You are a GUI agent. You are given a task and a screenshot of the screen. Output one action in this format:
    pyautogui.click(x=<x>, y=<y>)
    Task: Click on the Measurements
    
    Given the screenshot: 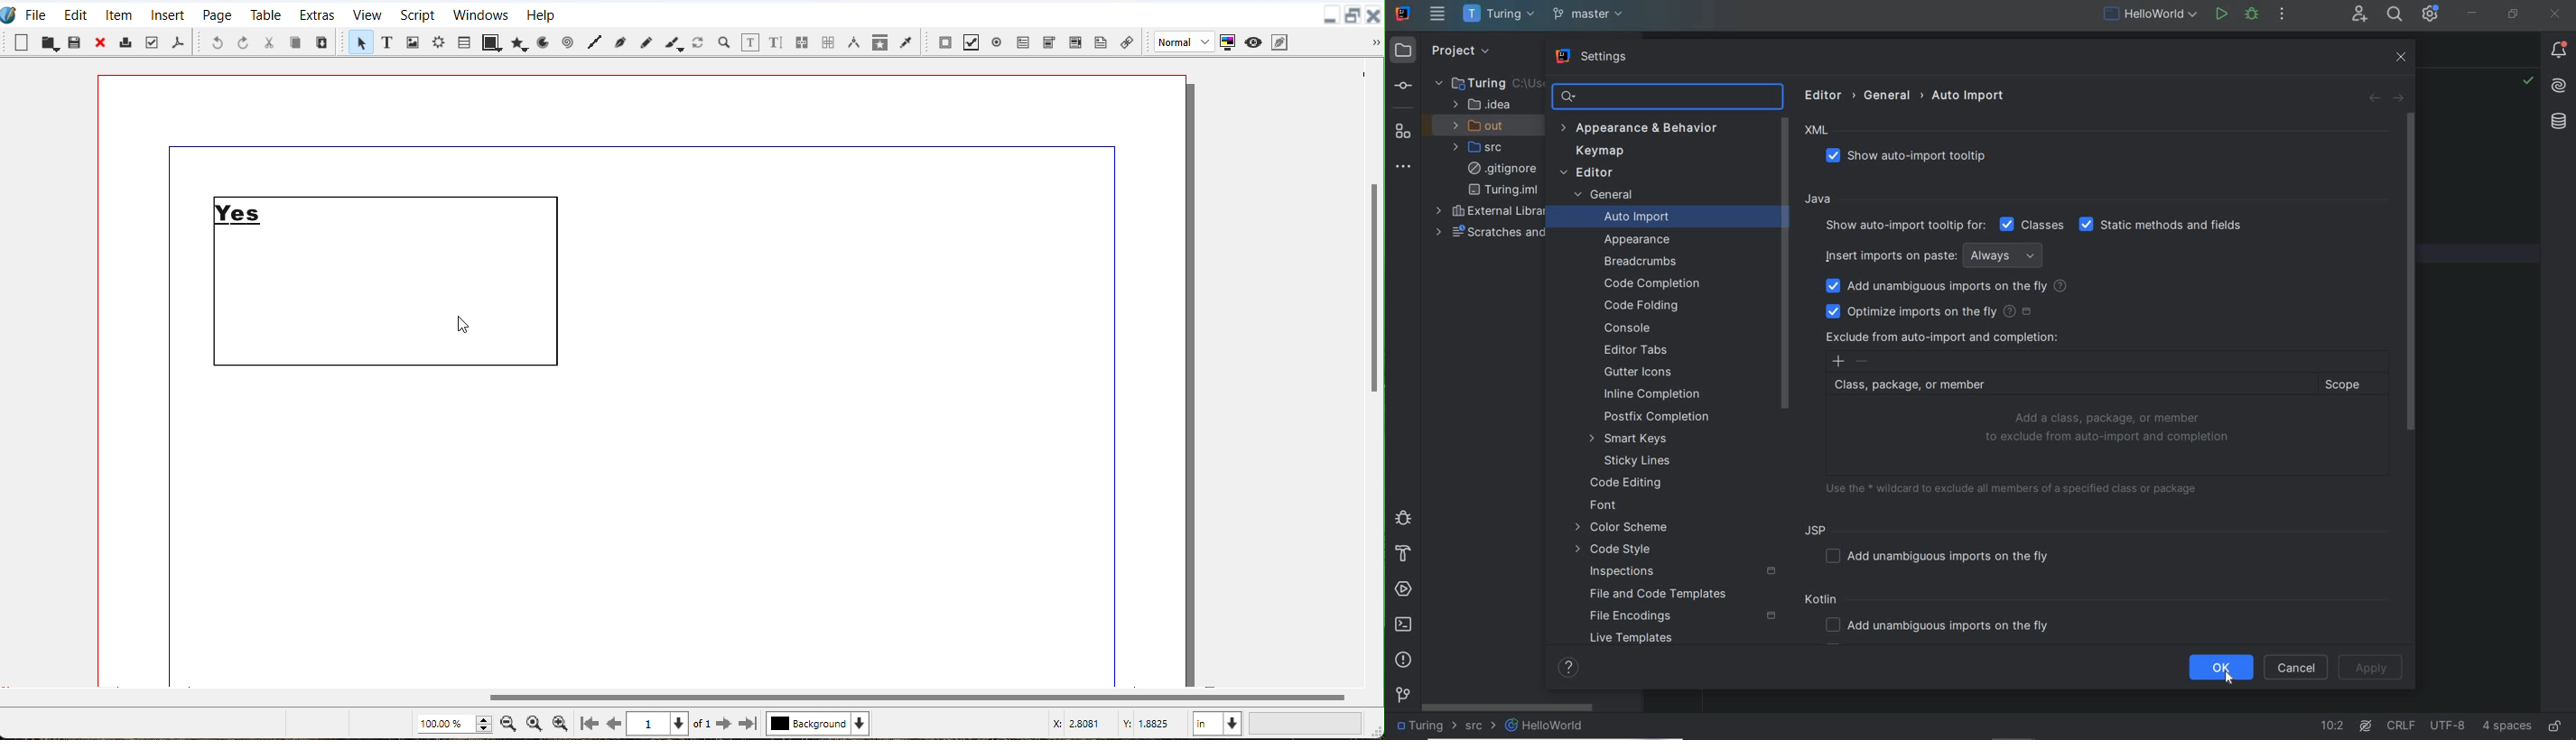 What is the action you would take?
    pyautogui.click(x=855, y=42)
    